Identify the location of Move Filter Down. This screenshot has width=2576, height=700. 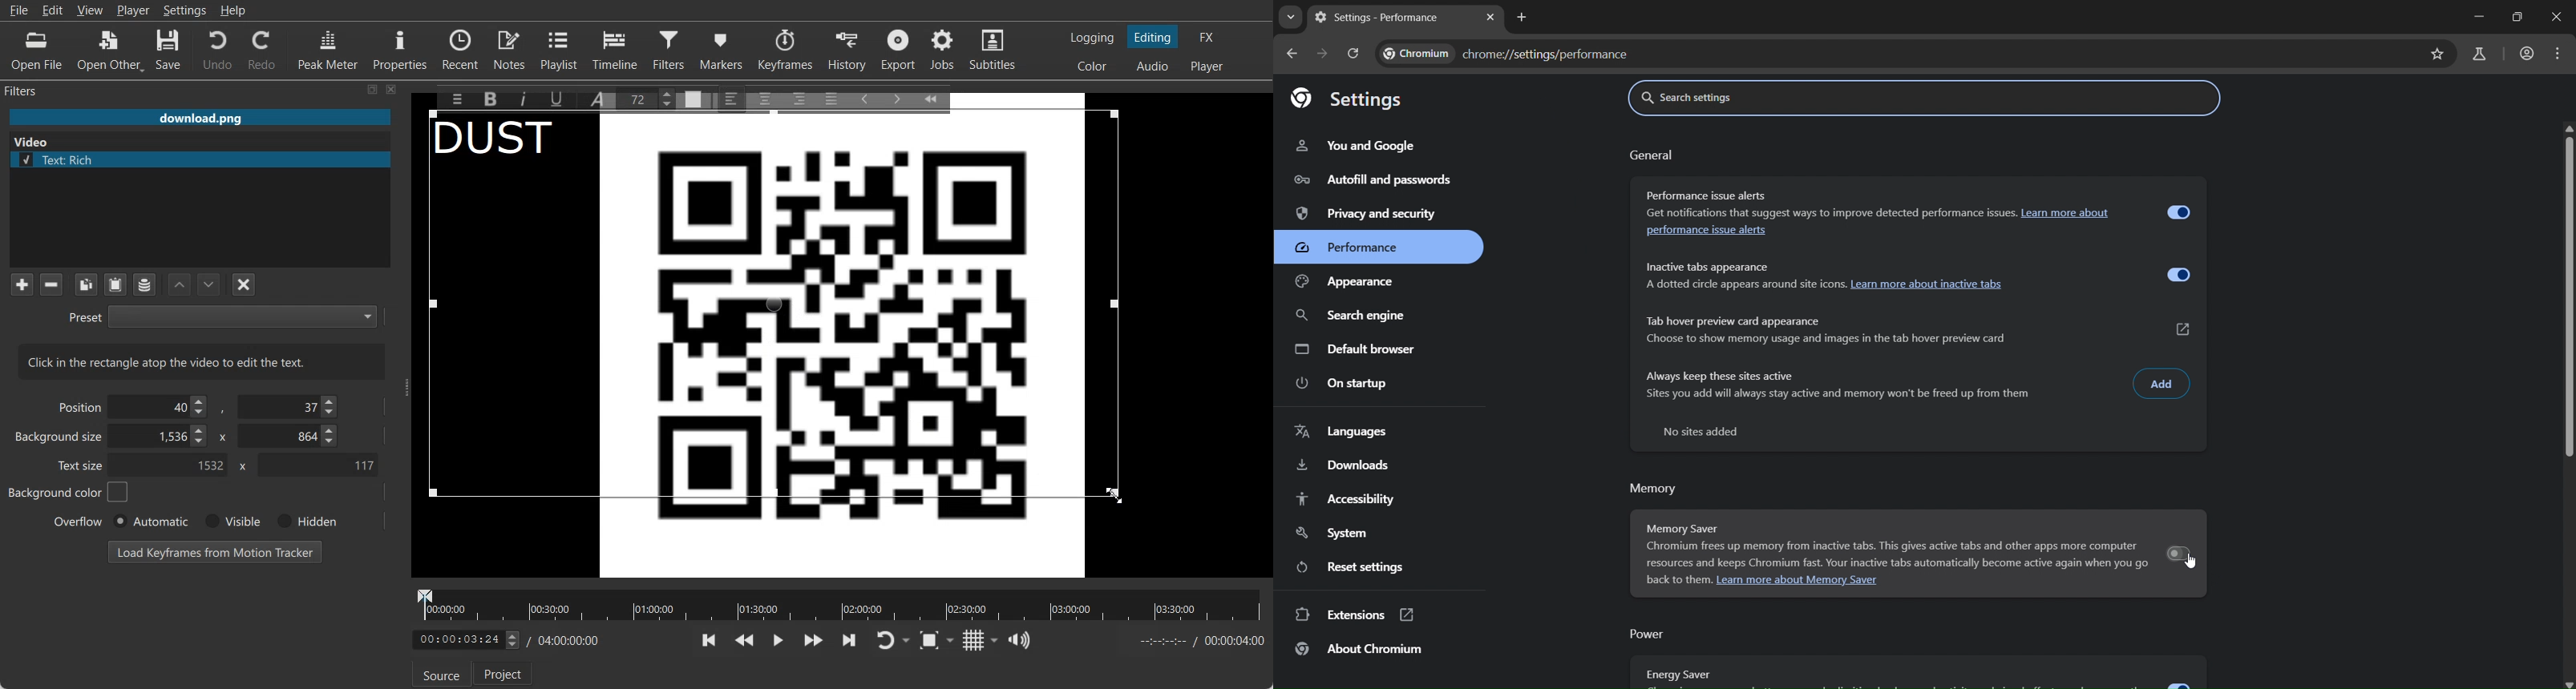
(209, 284).